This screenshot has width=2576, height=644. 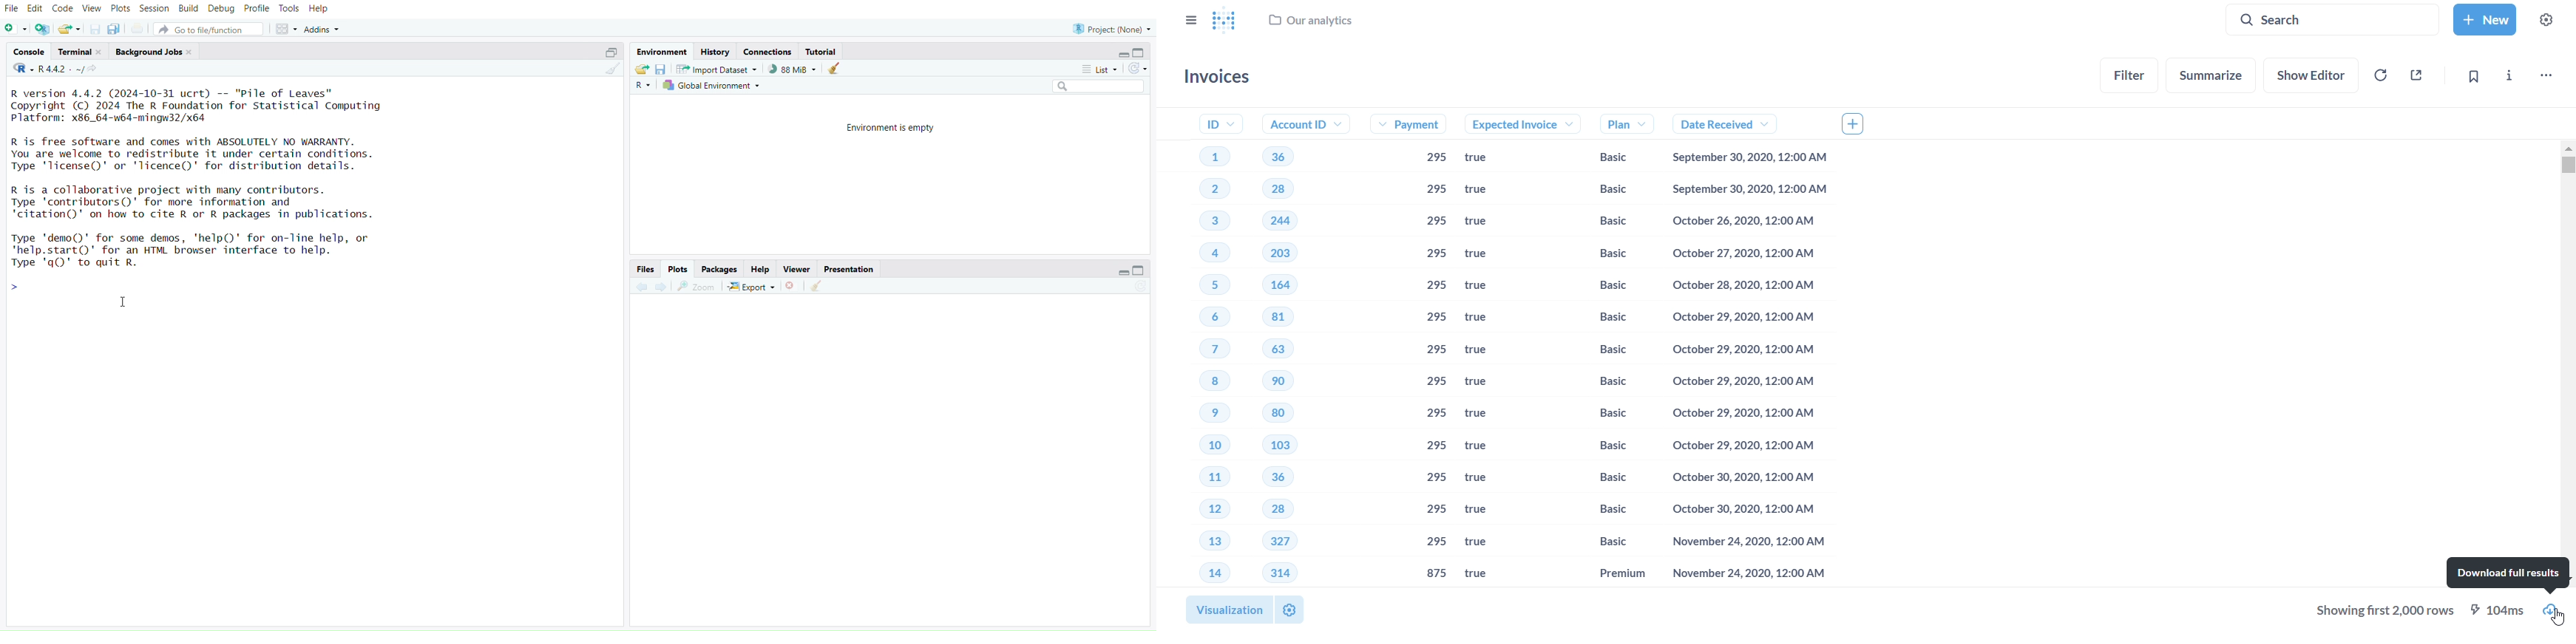 I want to click on payment, so click(x=1414, y=126).